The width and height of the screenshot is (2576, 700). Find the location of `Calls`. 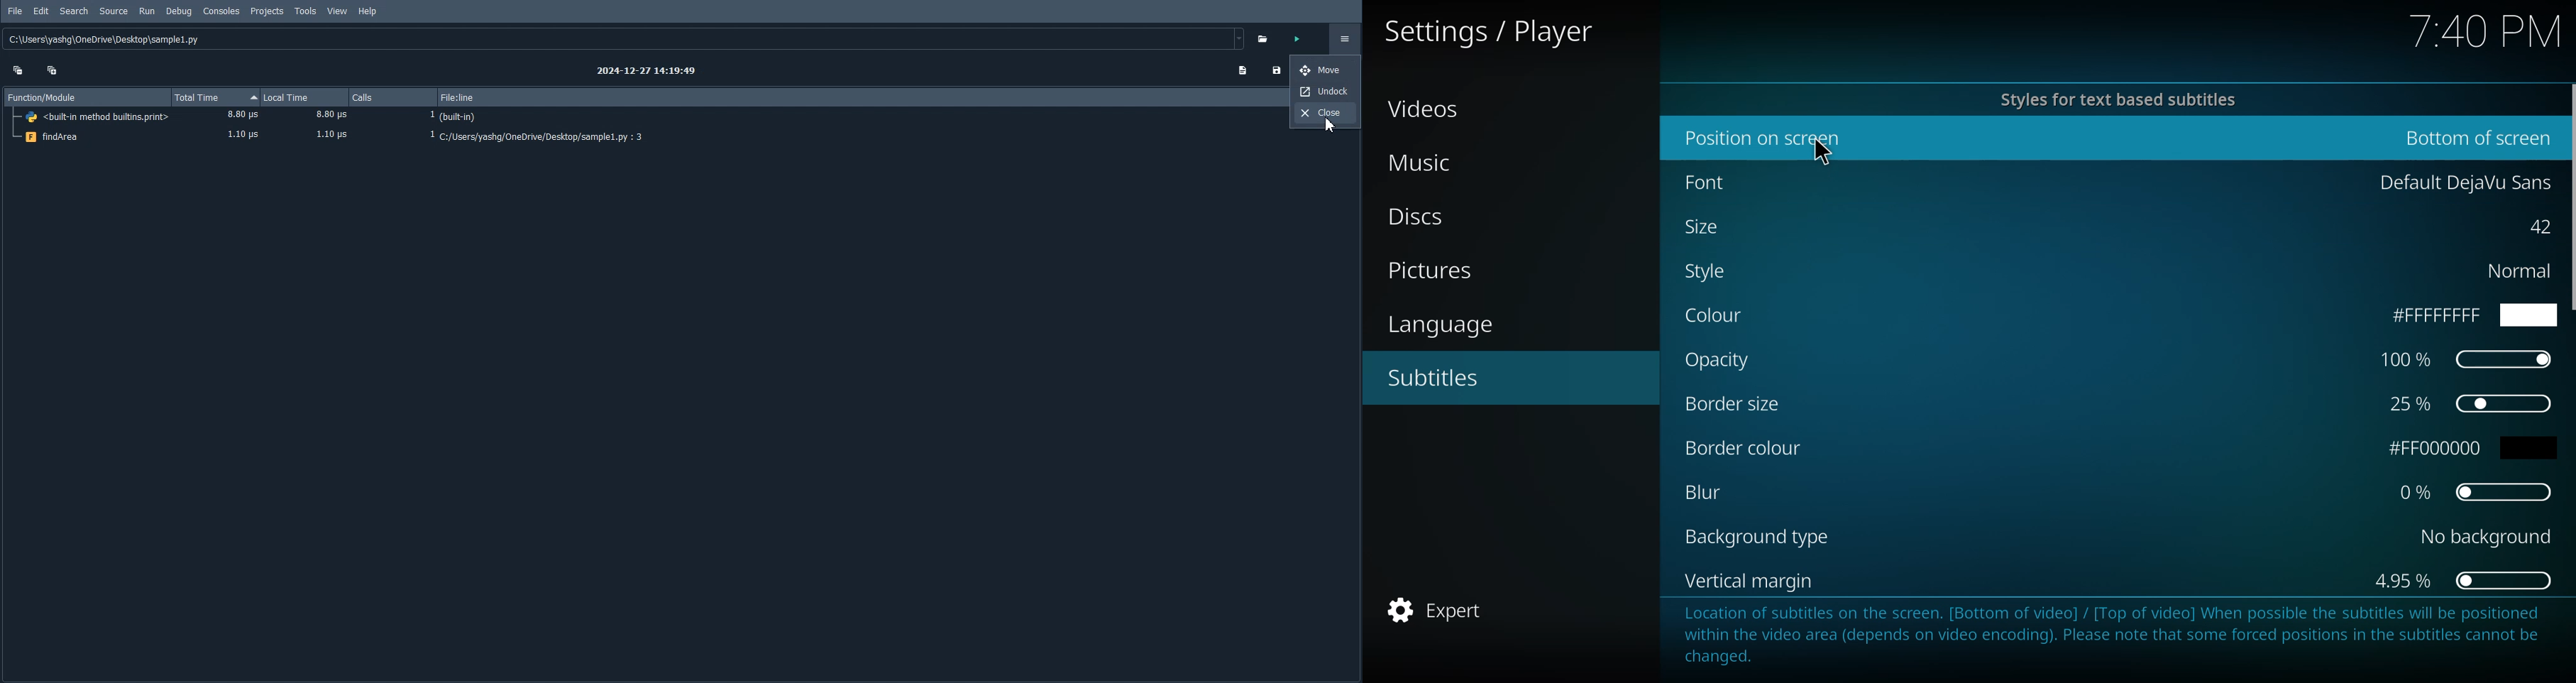

Calls is located at coordinates (395, 97).